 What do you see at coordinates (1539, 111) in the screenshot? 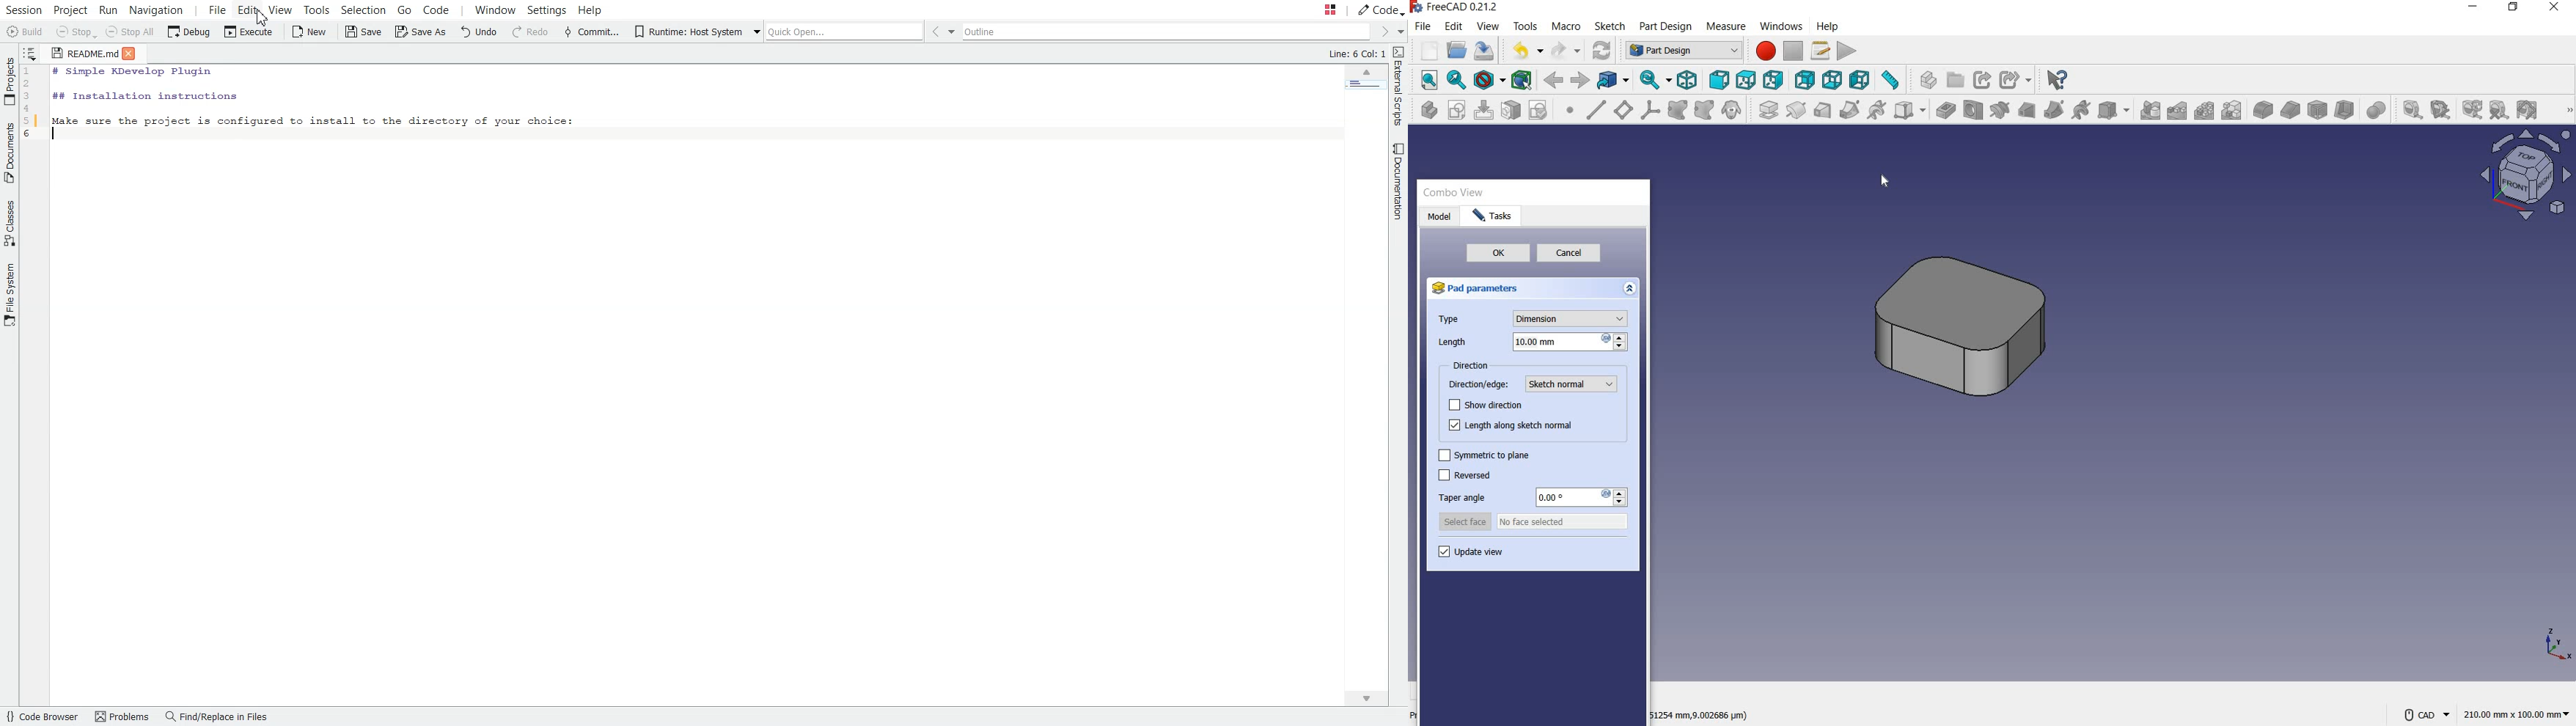
I see `validate sketch` at bounding box center [1539, 111].